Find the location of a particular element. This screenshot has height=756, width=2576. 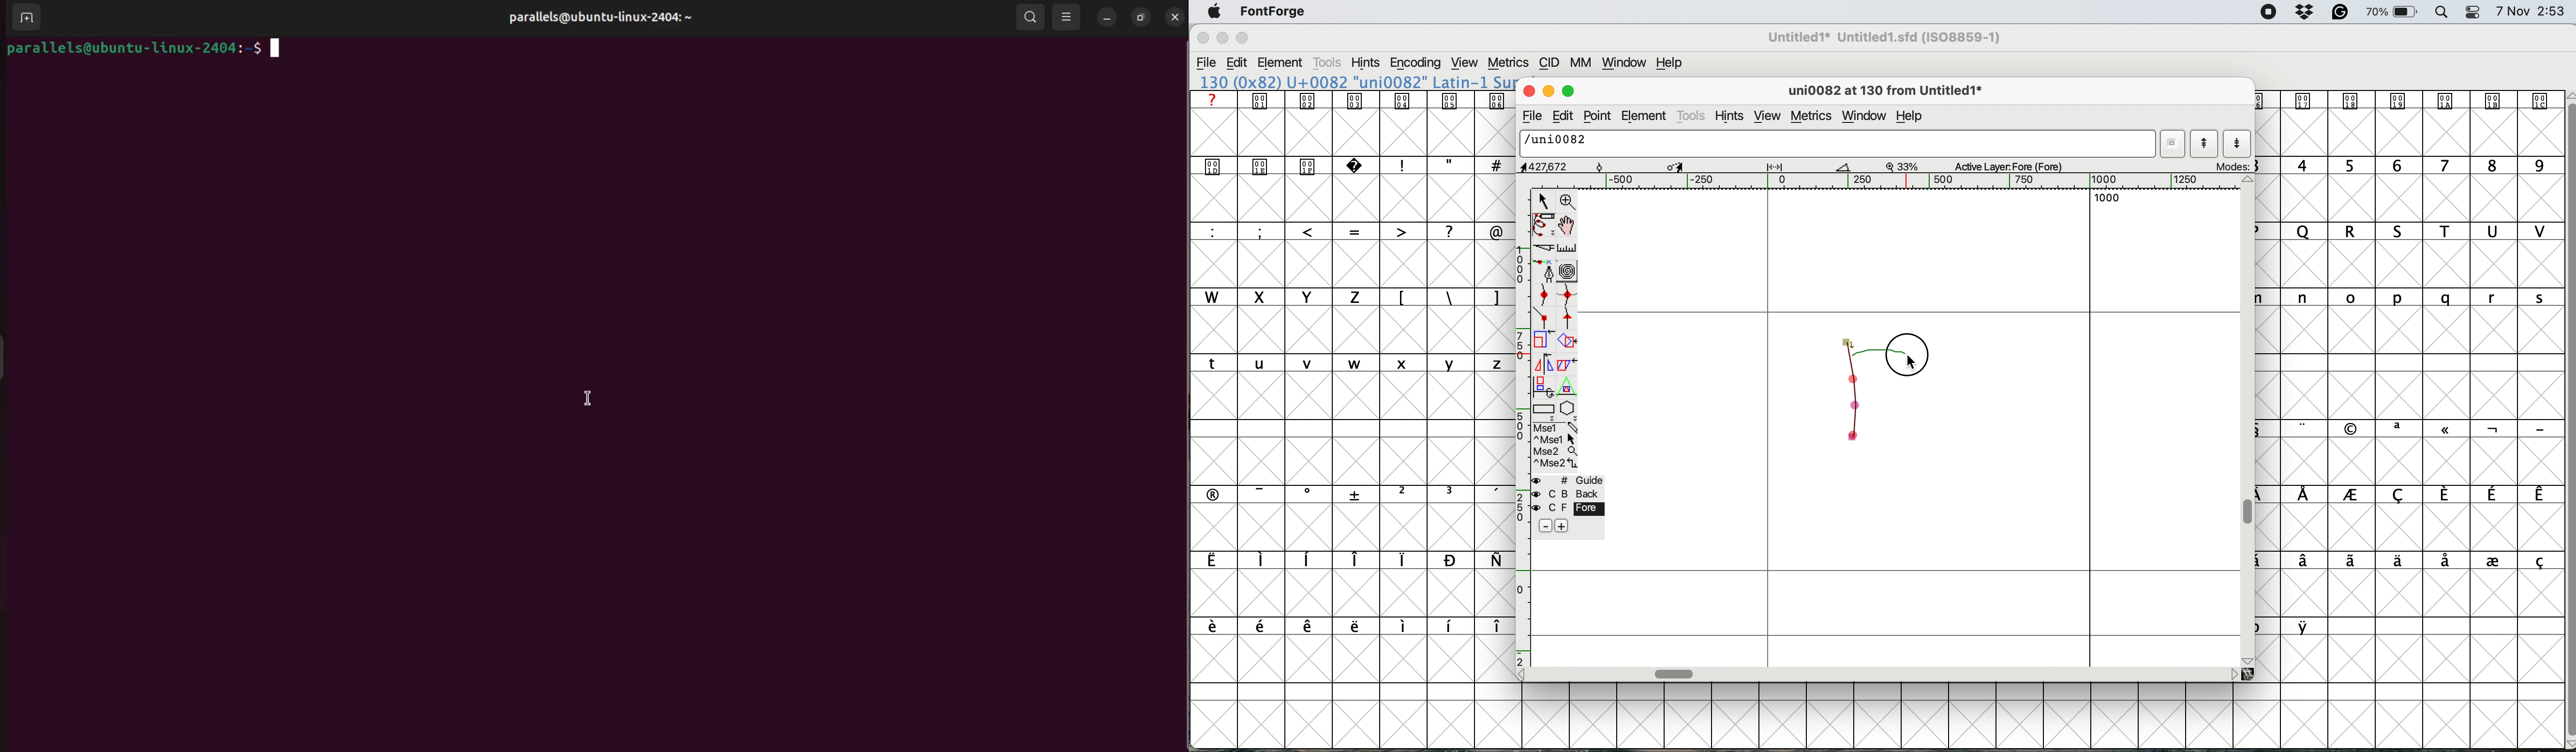

spotlight search is located at coordinates (2443, 13).